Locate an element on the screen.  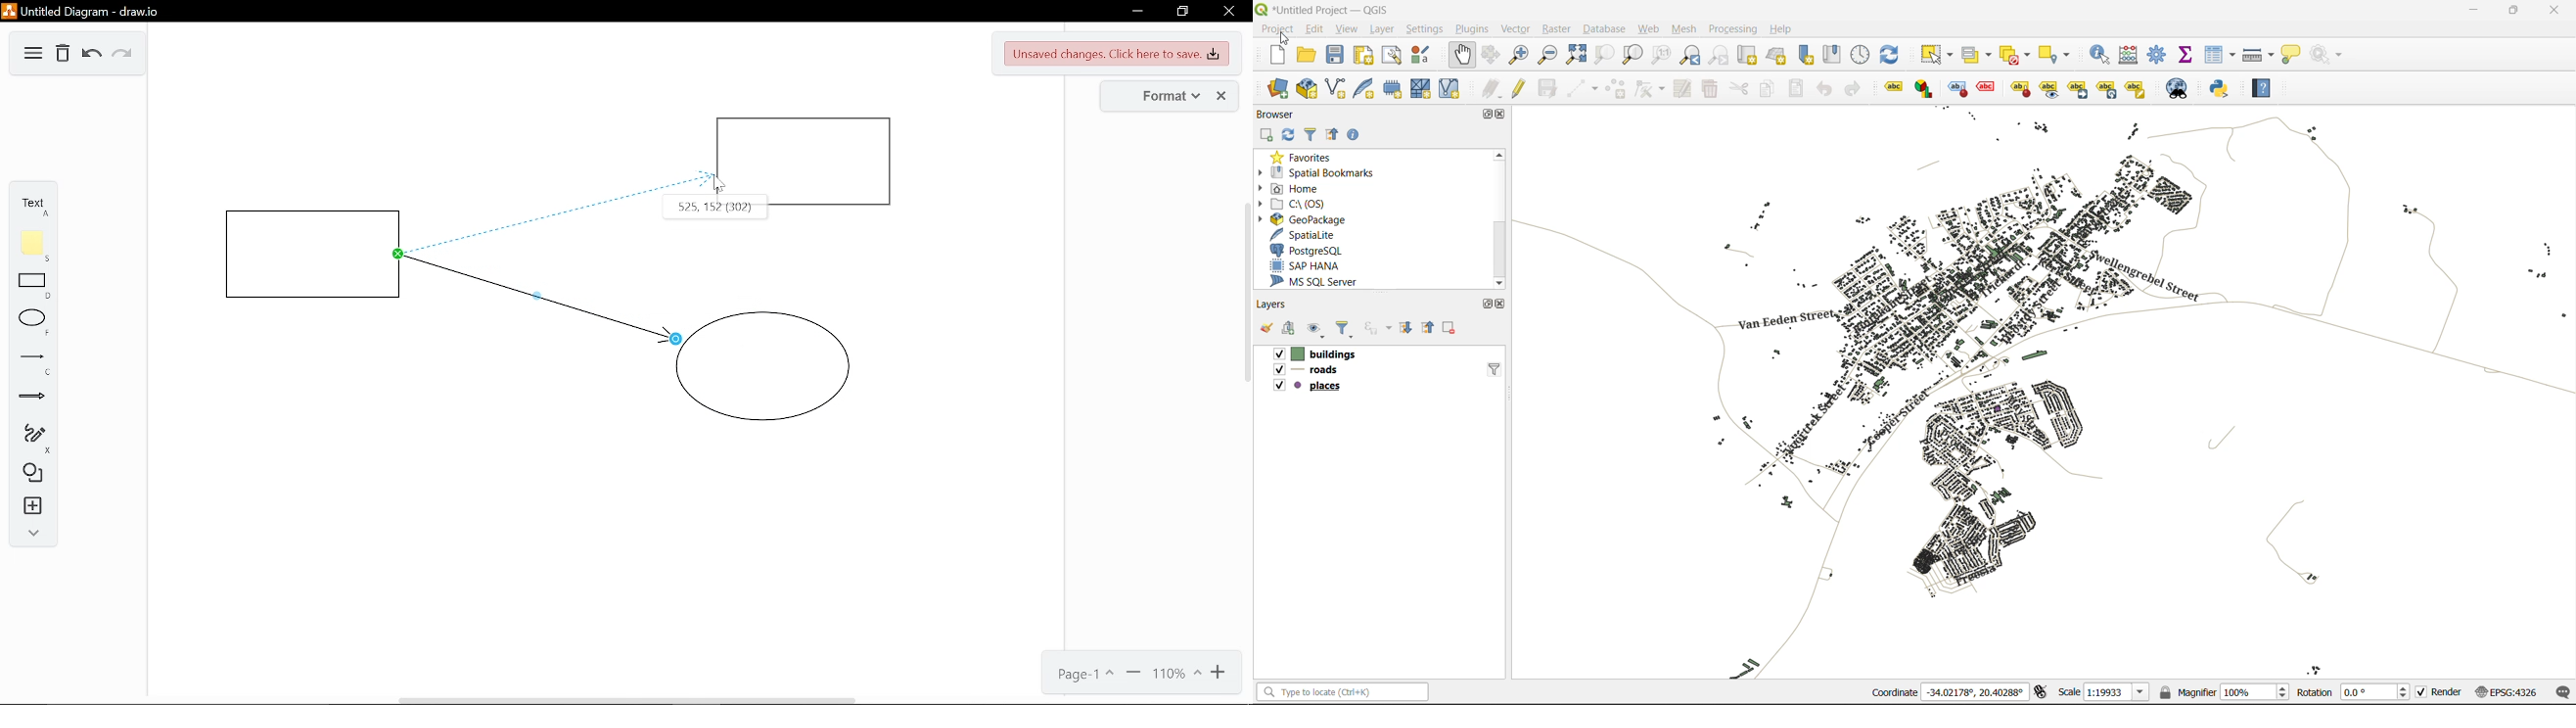
show layout is located at coordinates (1391, 54).